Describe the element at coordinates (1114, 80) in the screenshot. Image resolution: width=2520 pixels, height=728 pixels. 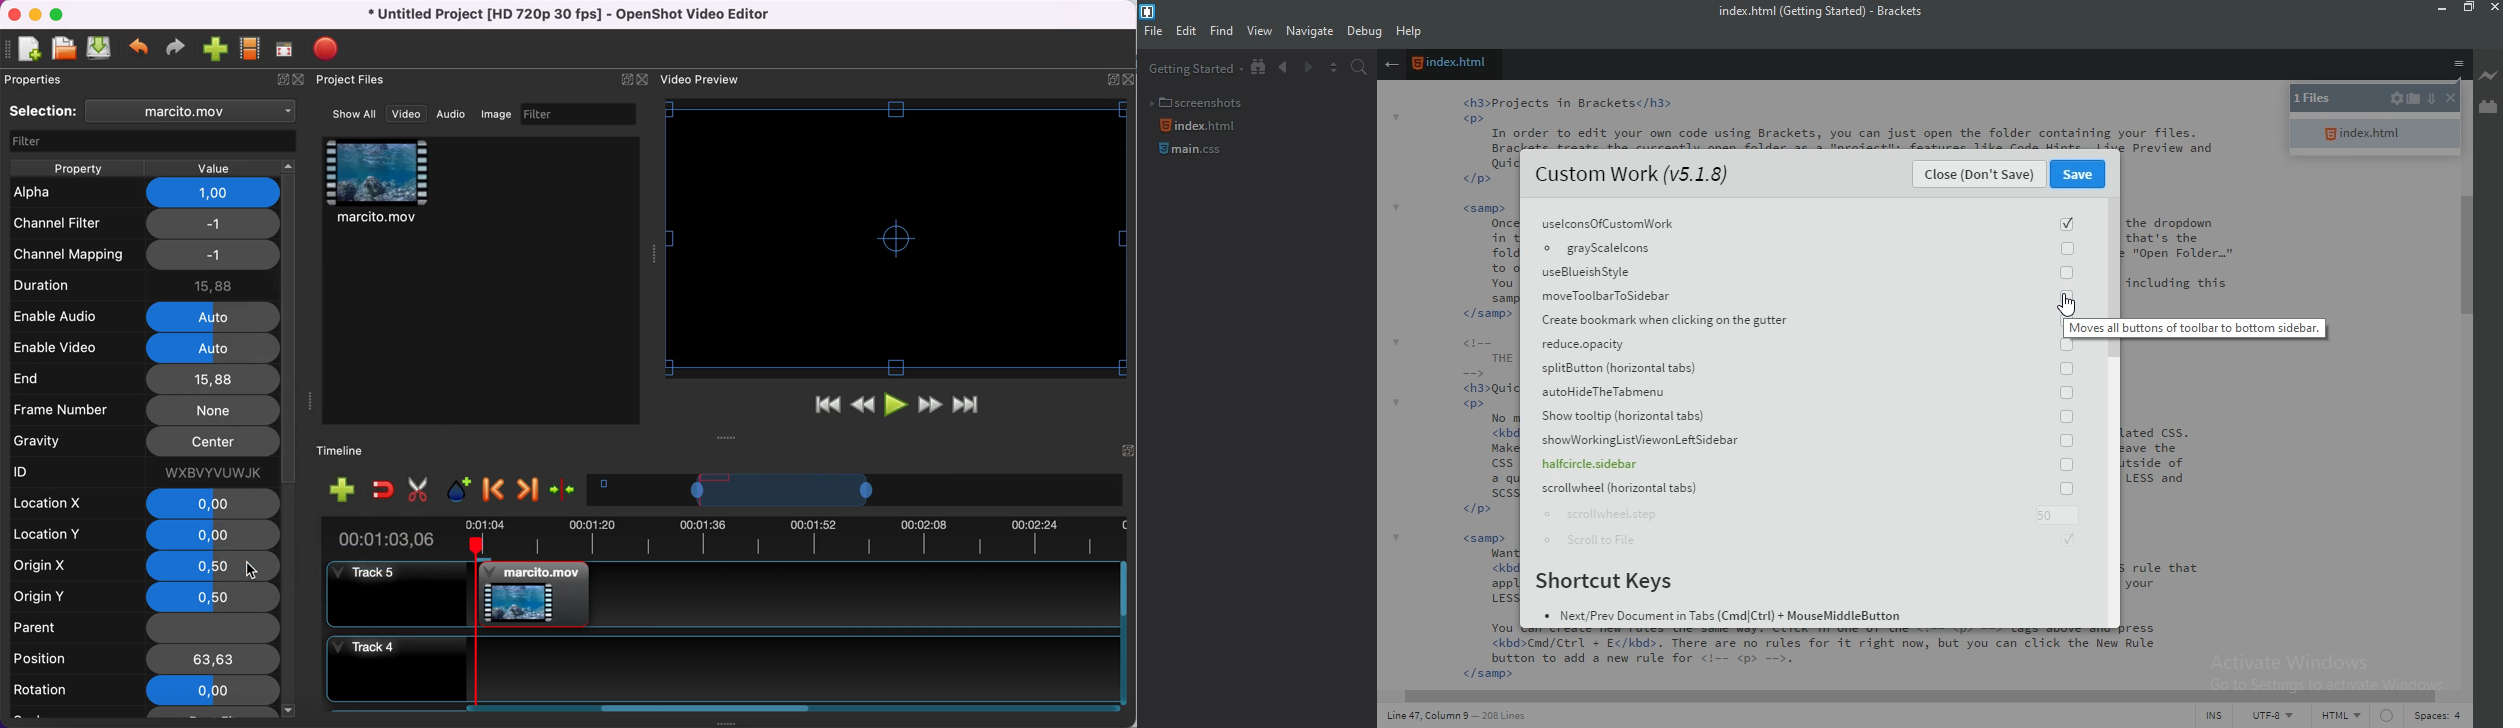
I see `Expand/Collapse` at that location.